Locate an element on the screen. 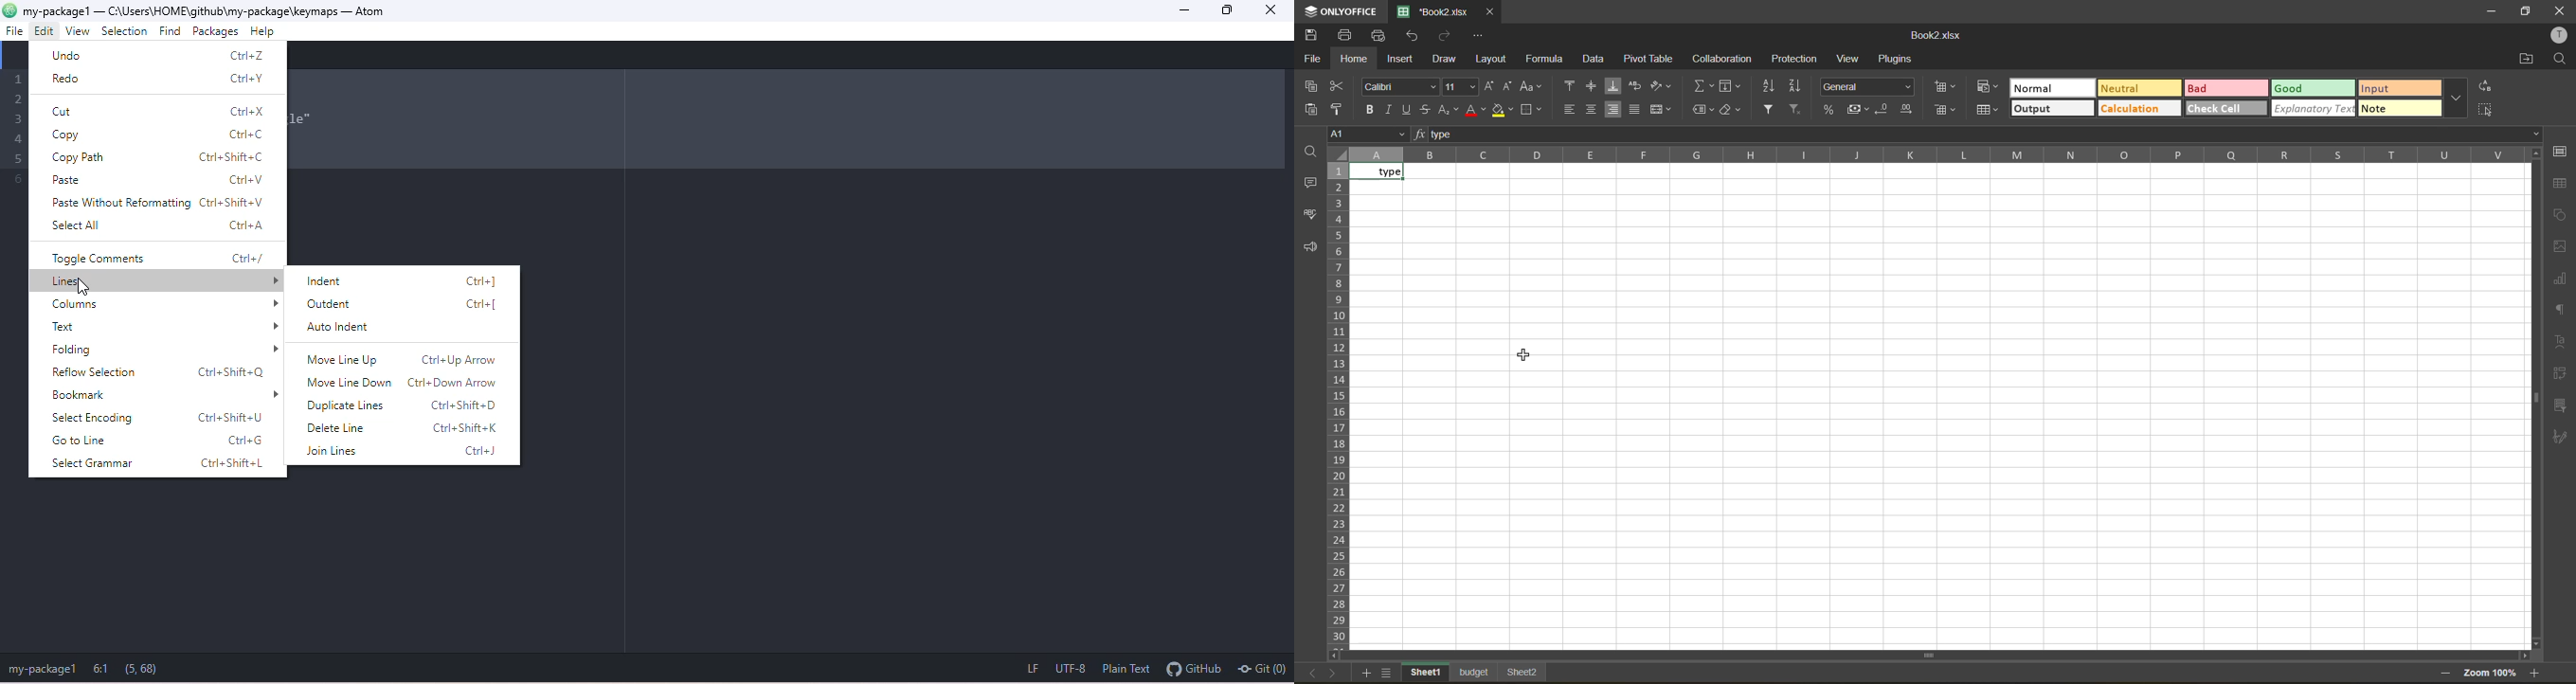 This screenshot has height=700, width=2576. utf 8 is located at coordinates (1072, 671).